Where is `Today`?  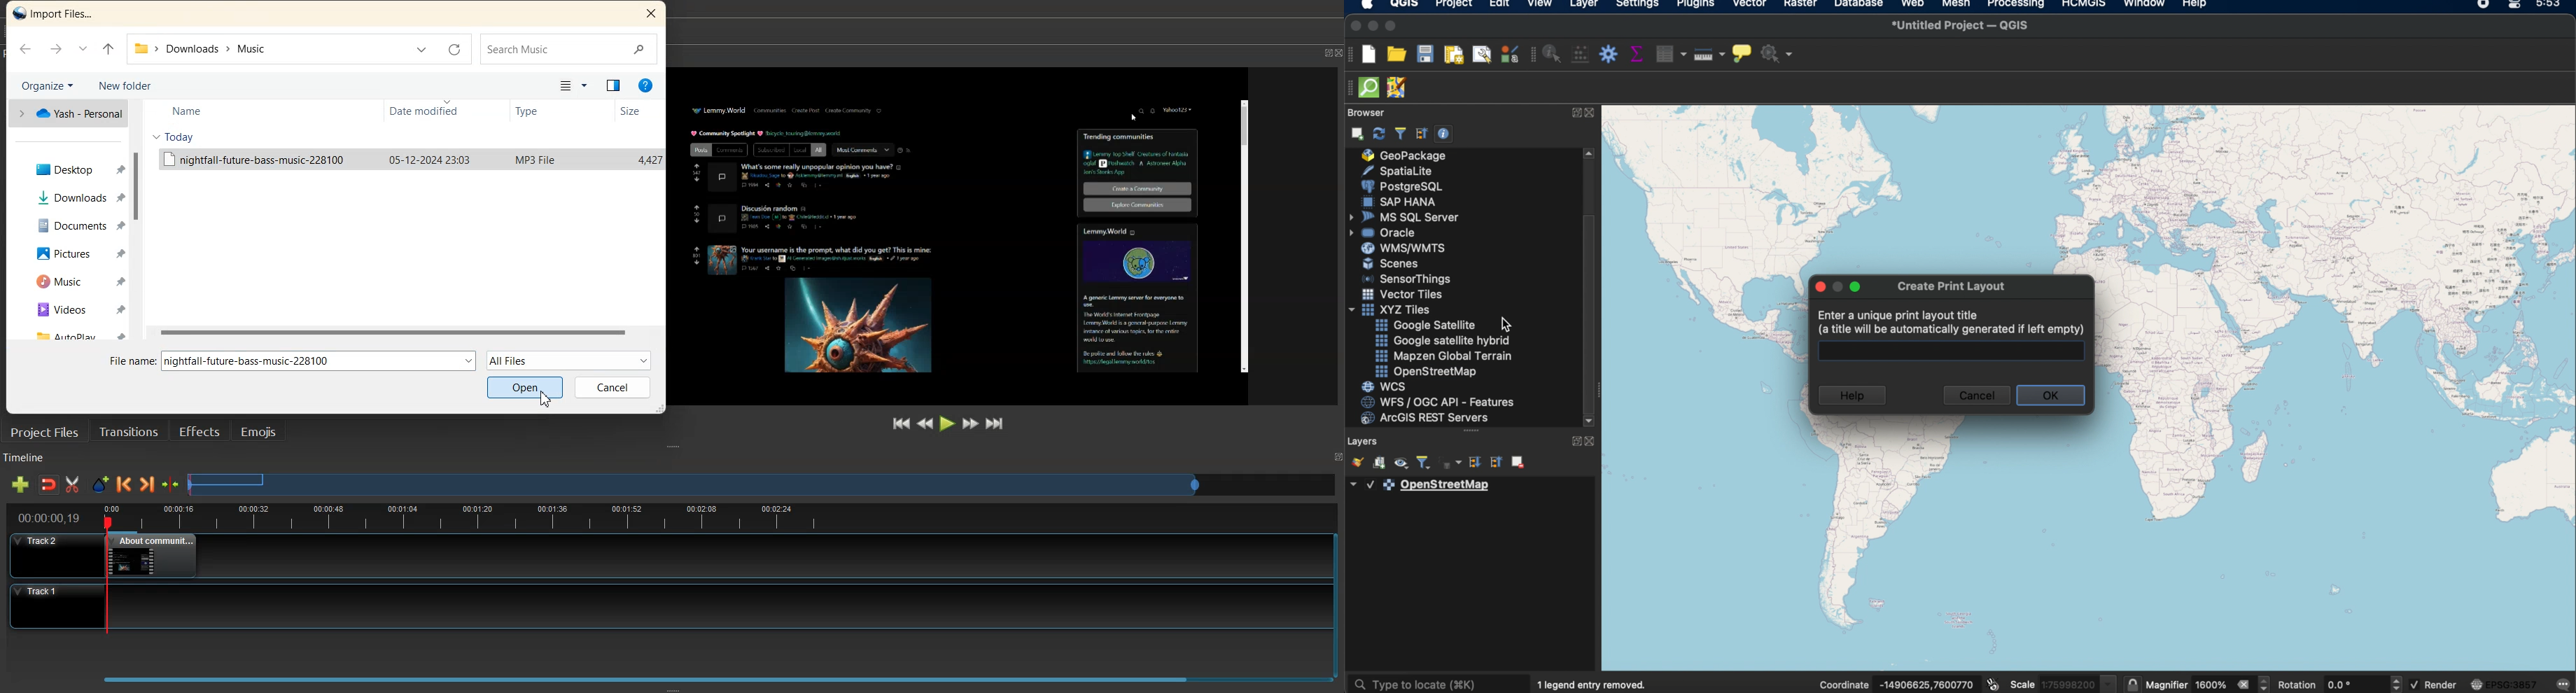 Today is located at coordinates (180, 135).